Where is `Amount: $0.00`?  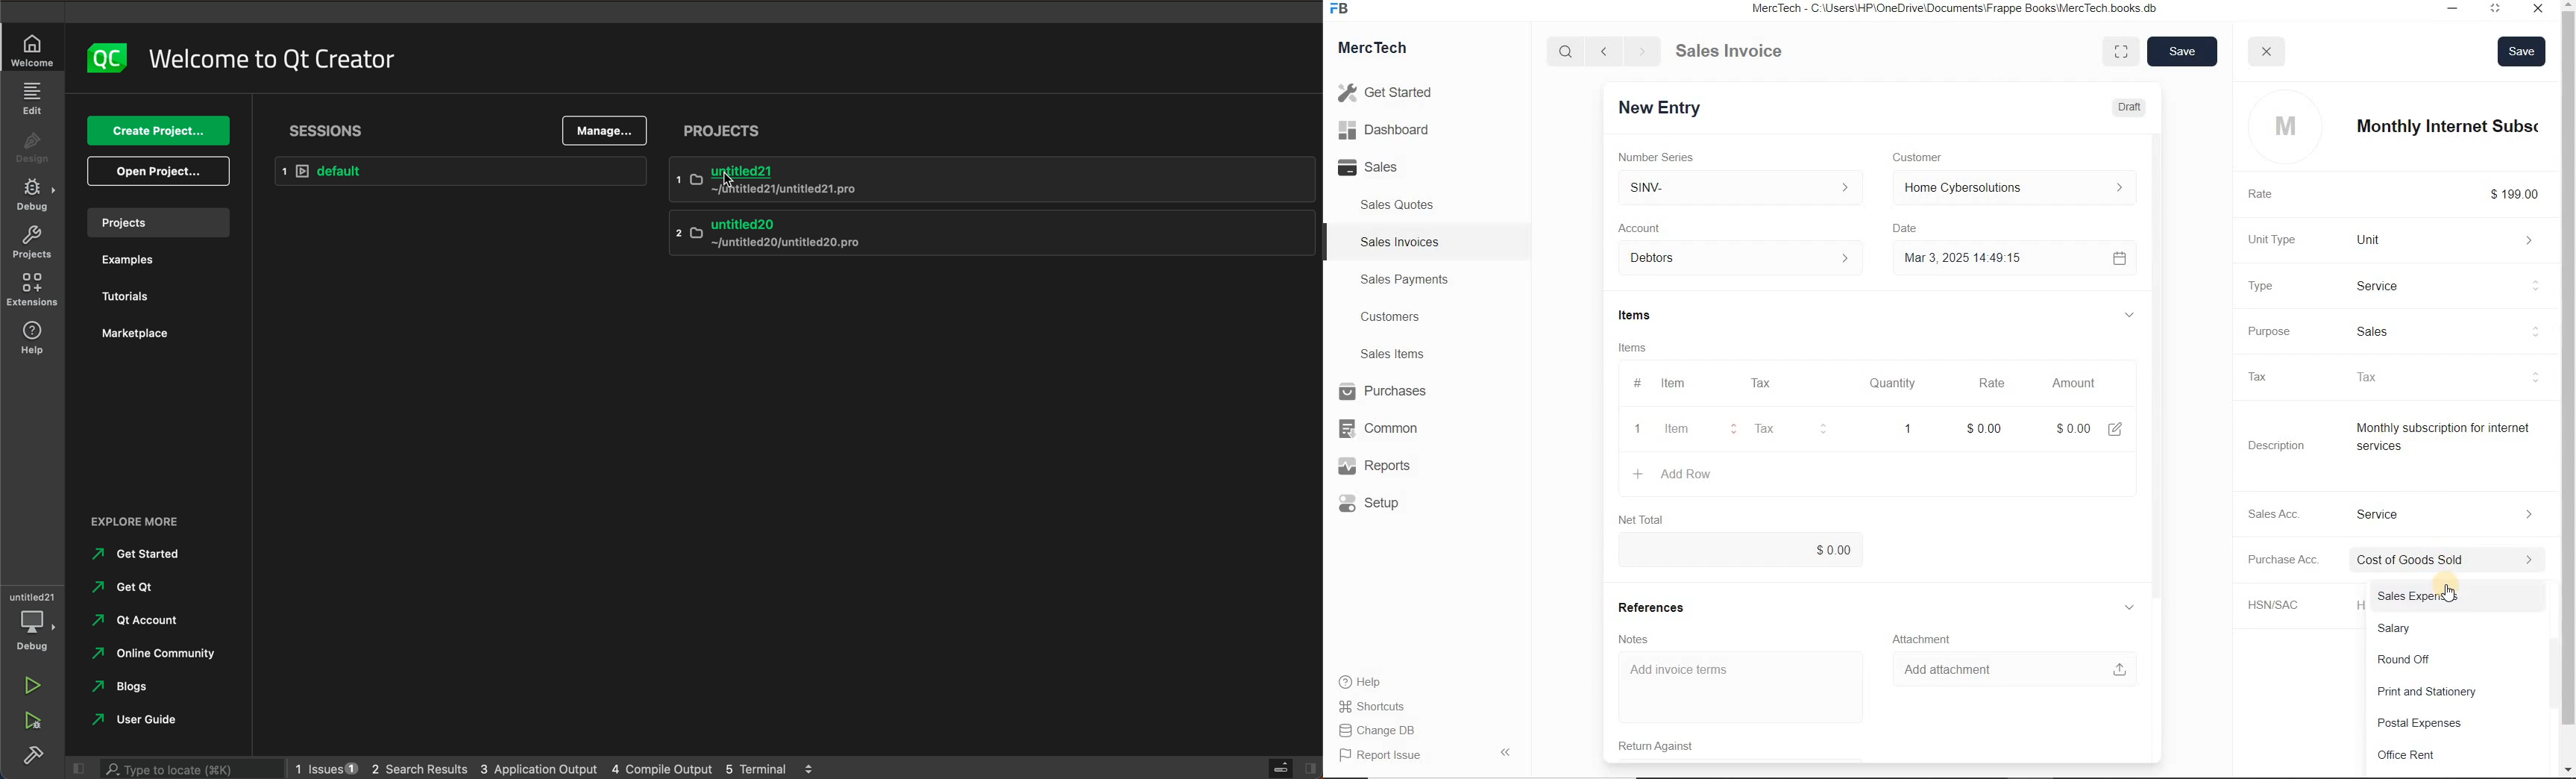 Amount: $0.00 is located at coordinates (2077, 428).